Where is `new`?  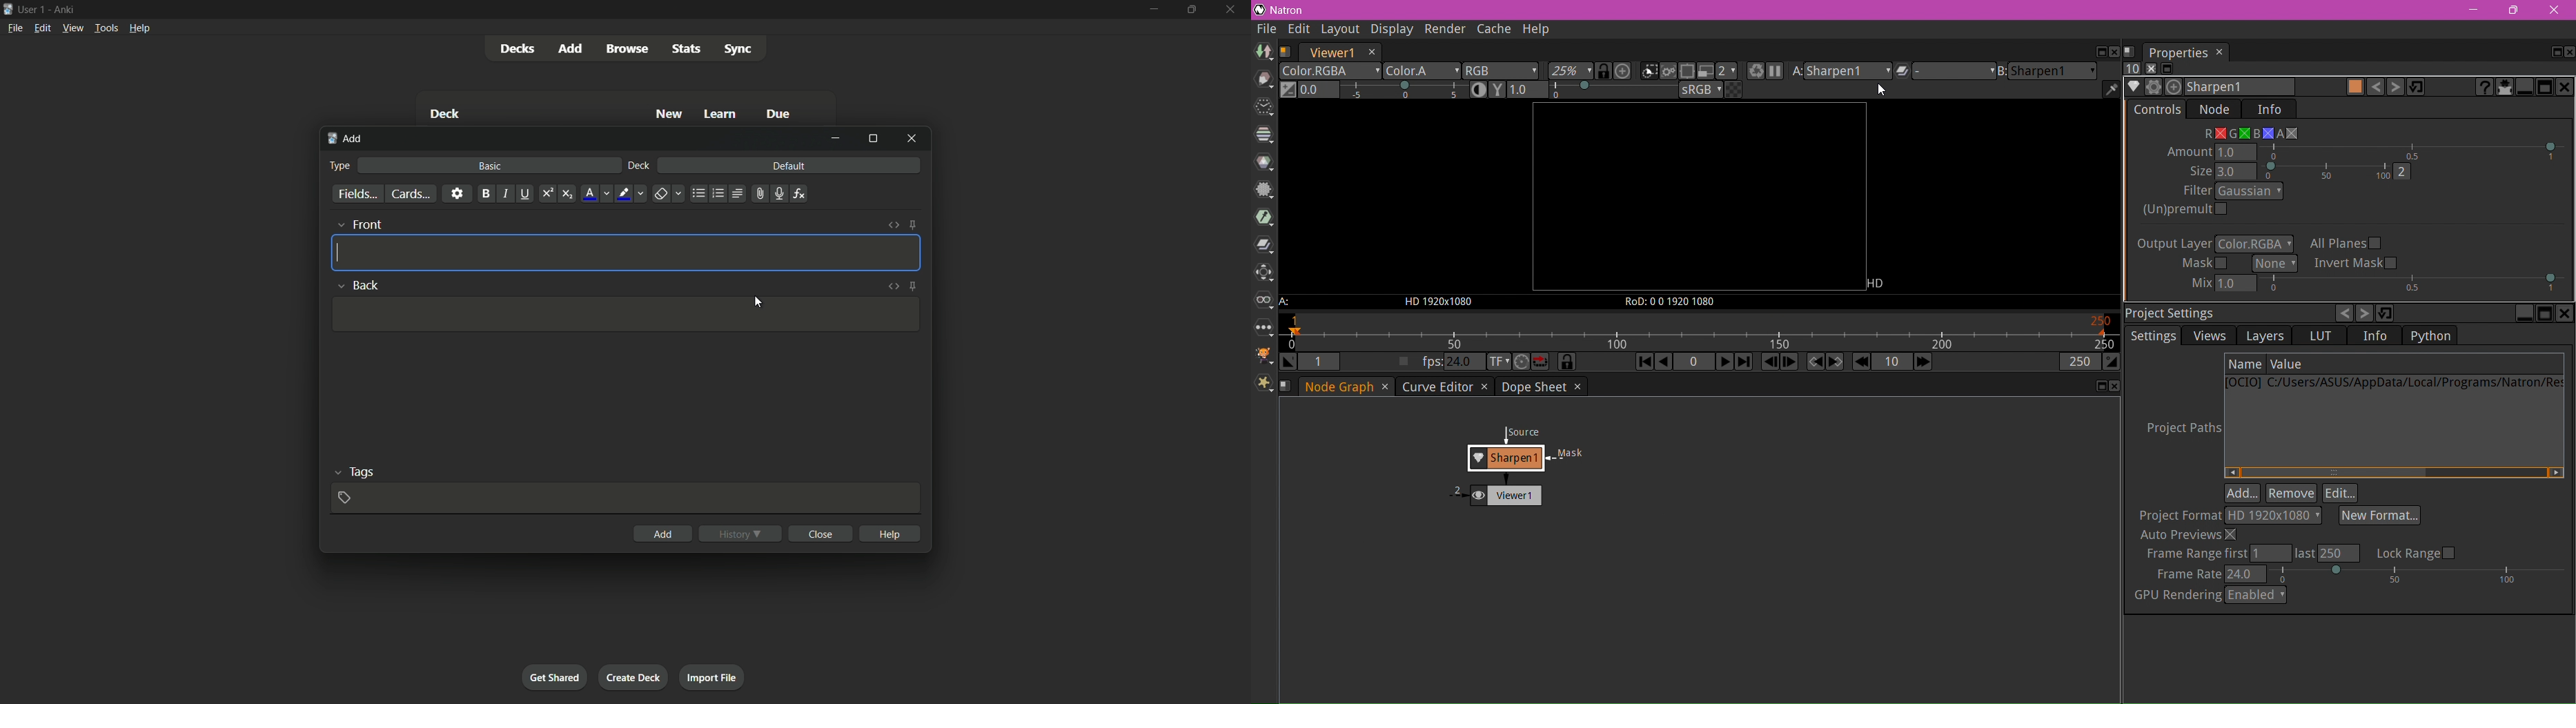
new is located at coordinates (669, 113).